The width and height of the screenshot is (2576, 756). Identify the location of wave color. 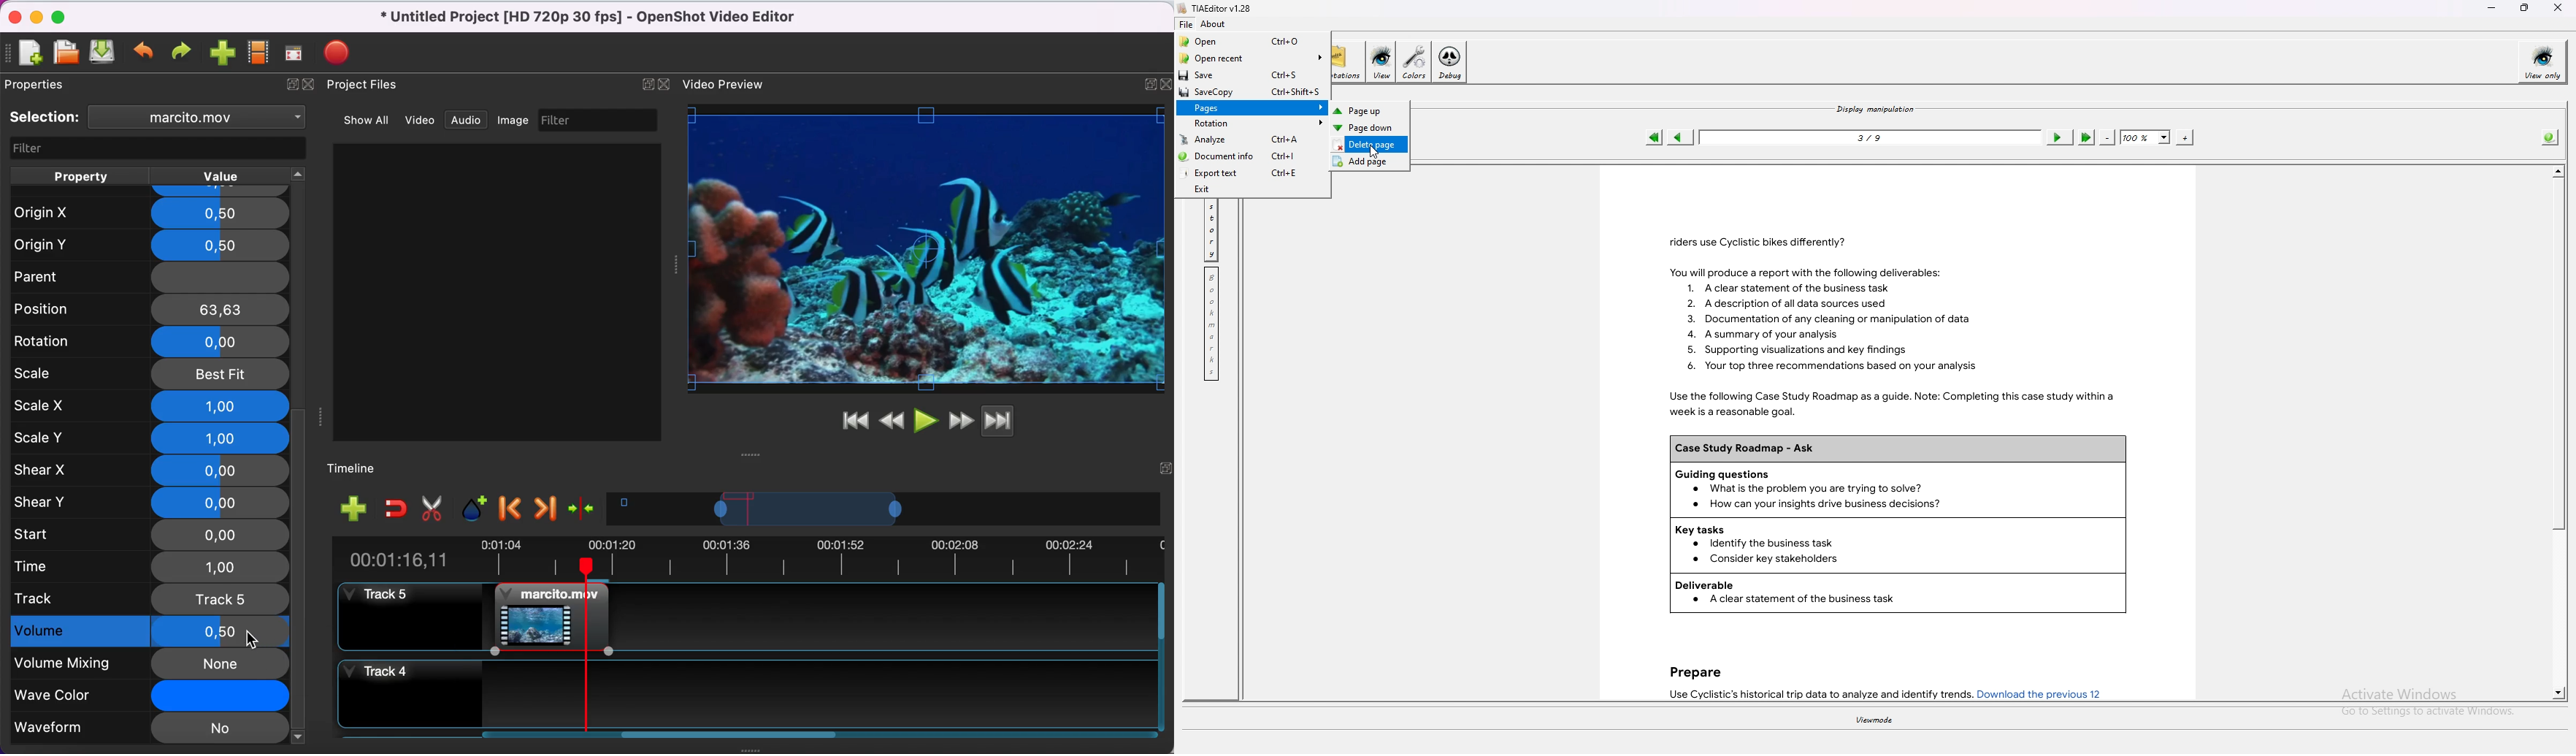
(146, 696).